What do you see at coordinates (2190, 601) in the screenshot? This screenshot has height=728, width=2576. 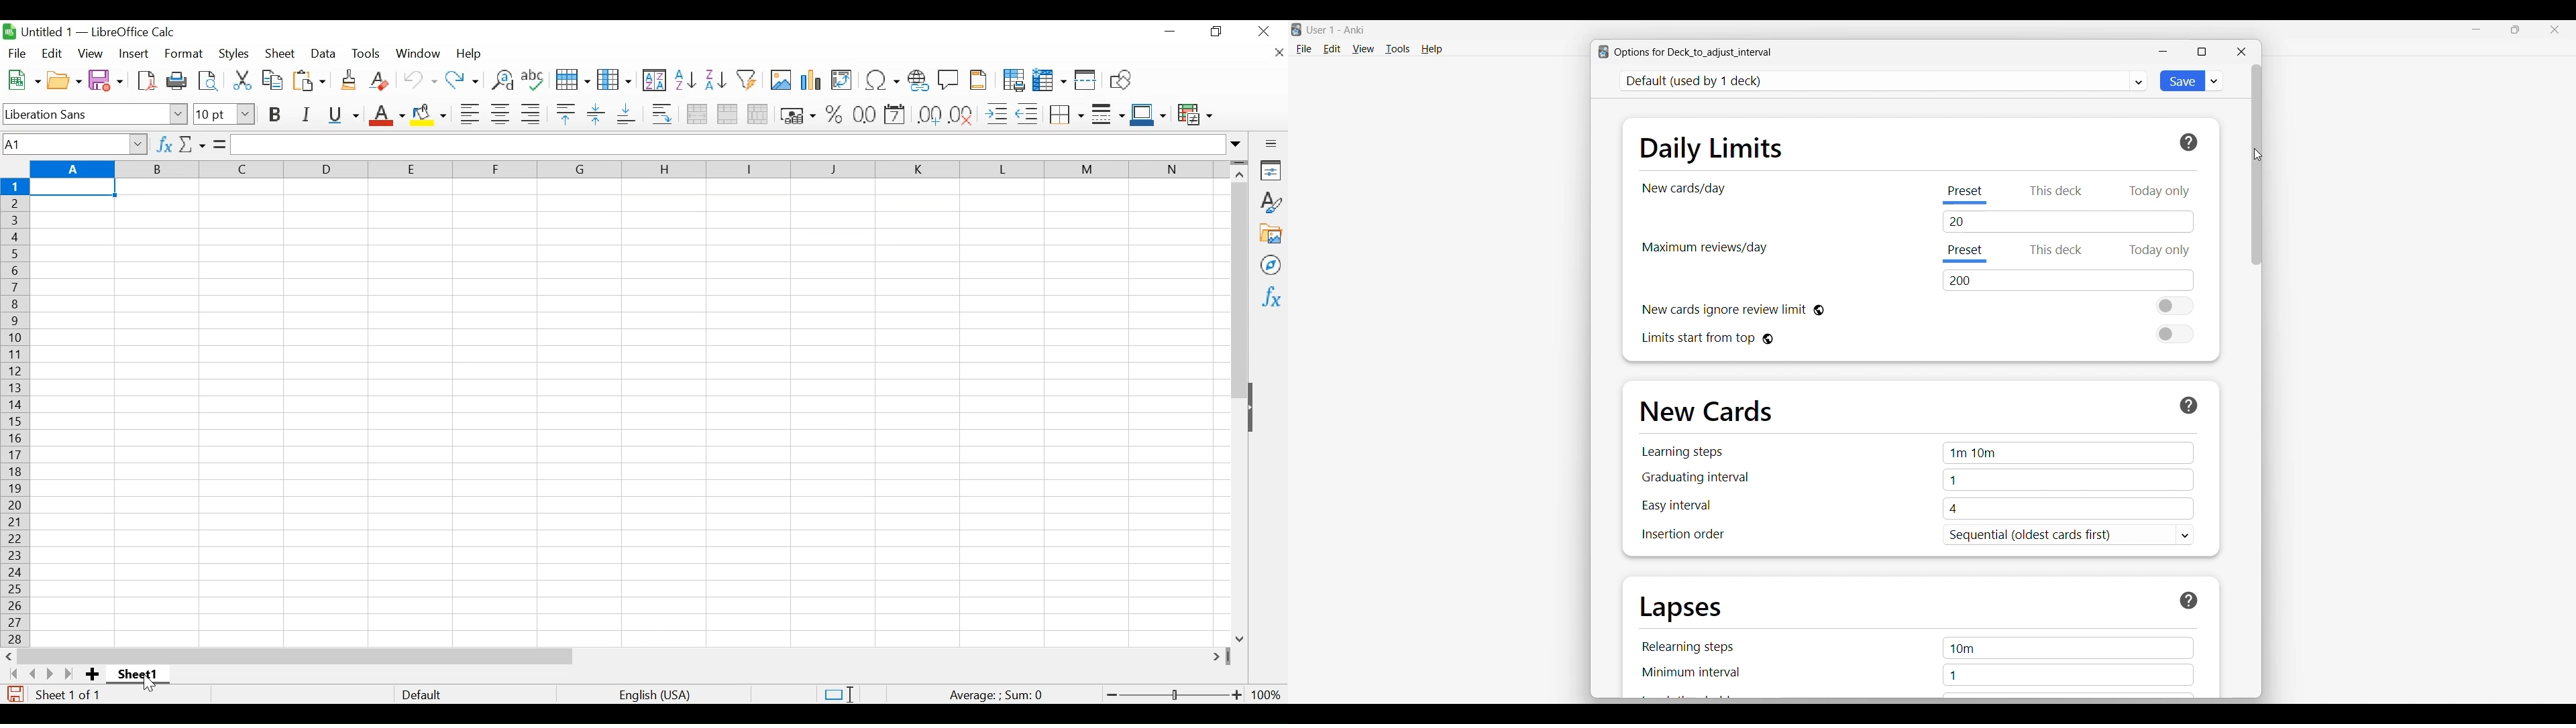 I see `Learn more about respective section` at bounding box center [2190, 601].